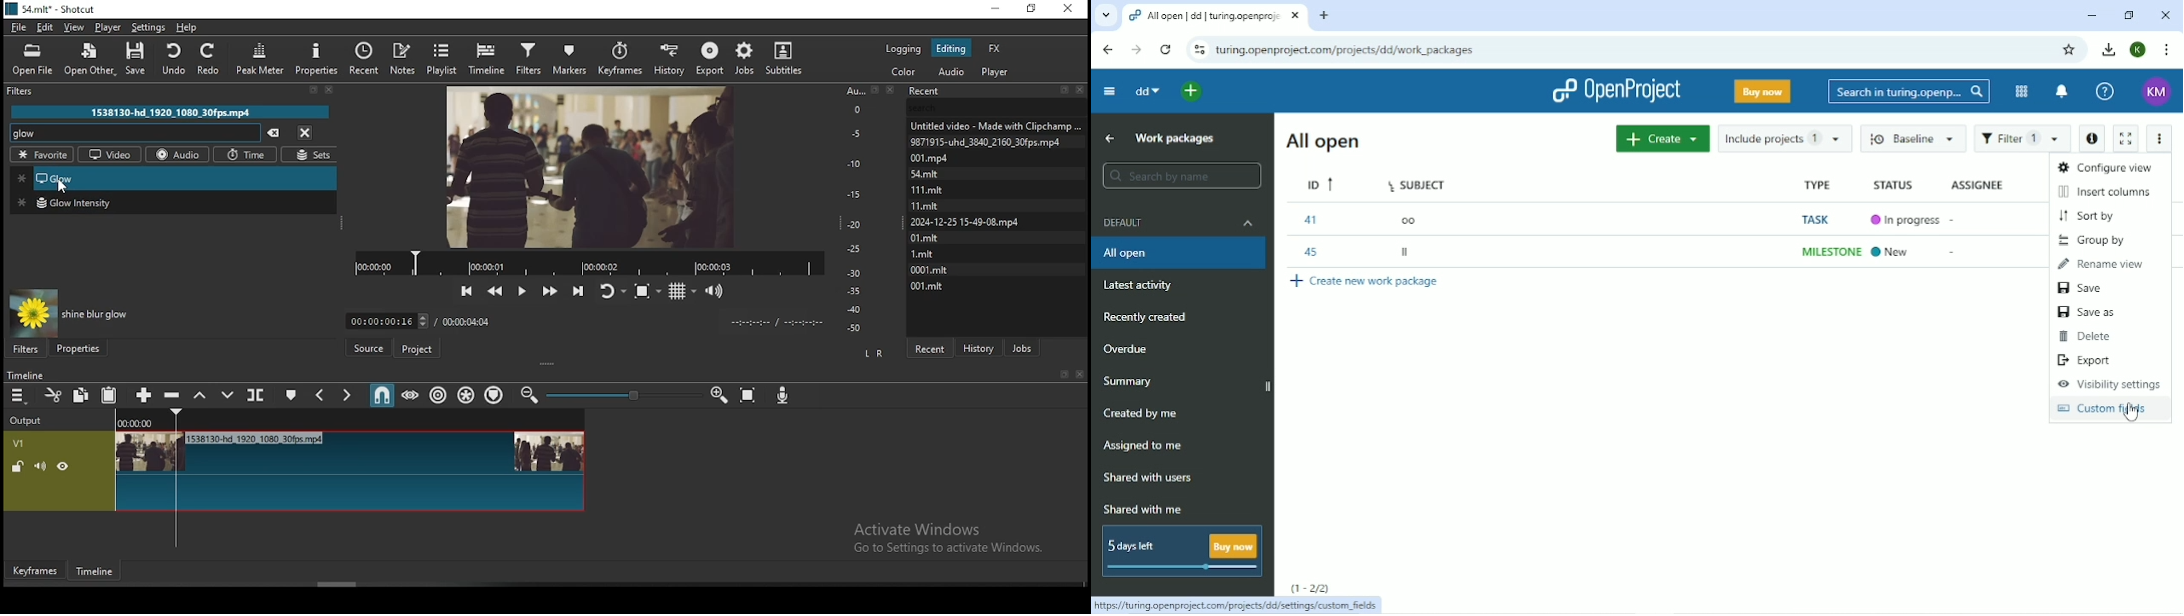 The image size is (2184, 616). What do you see at coordinates (321, 395) in the screenshot?
I see `previous marker` at bounding box center [321, 395].